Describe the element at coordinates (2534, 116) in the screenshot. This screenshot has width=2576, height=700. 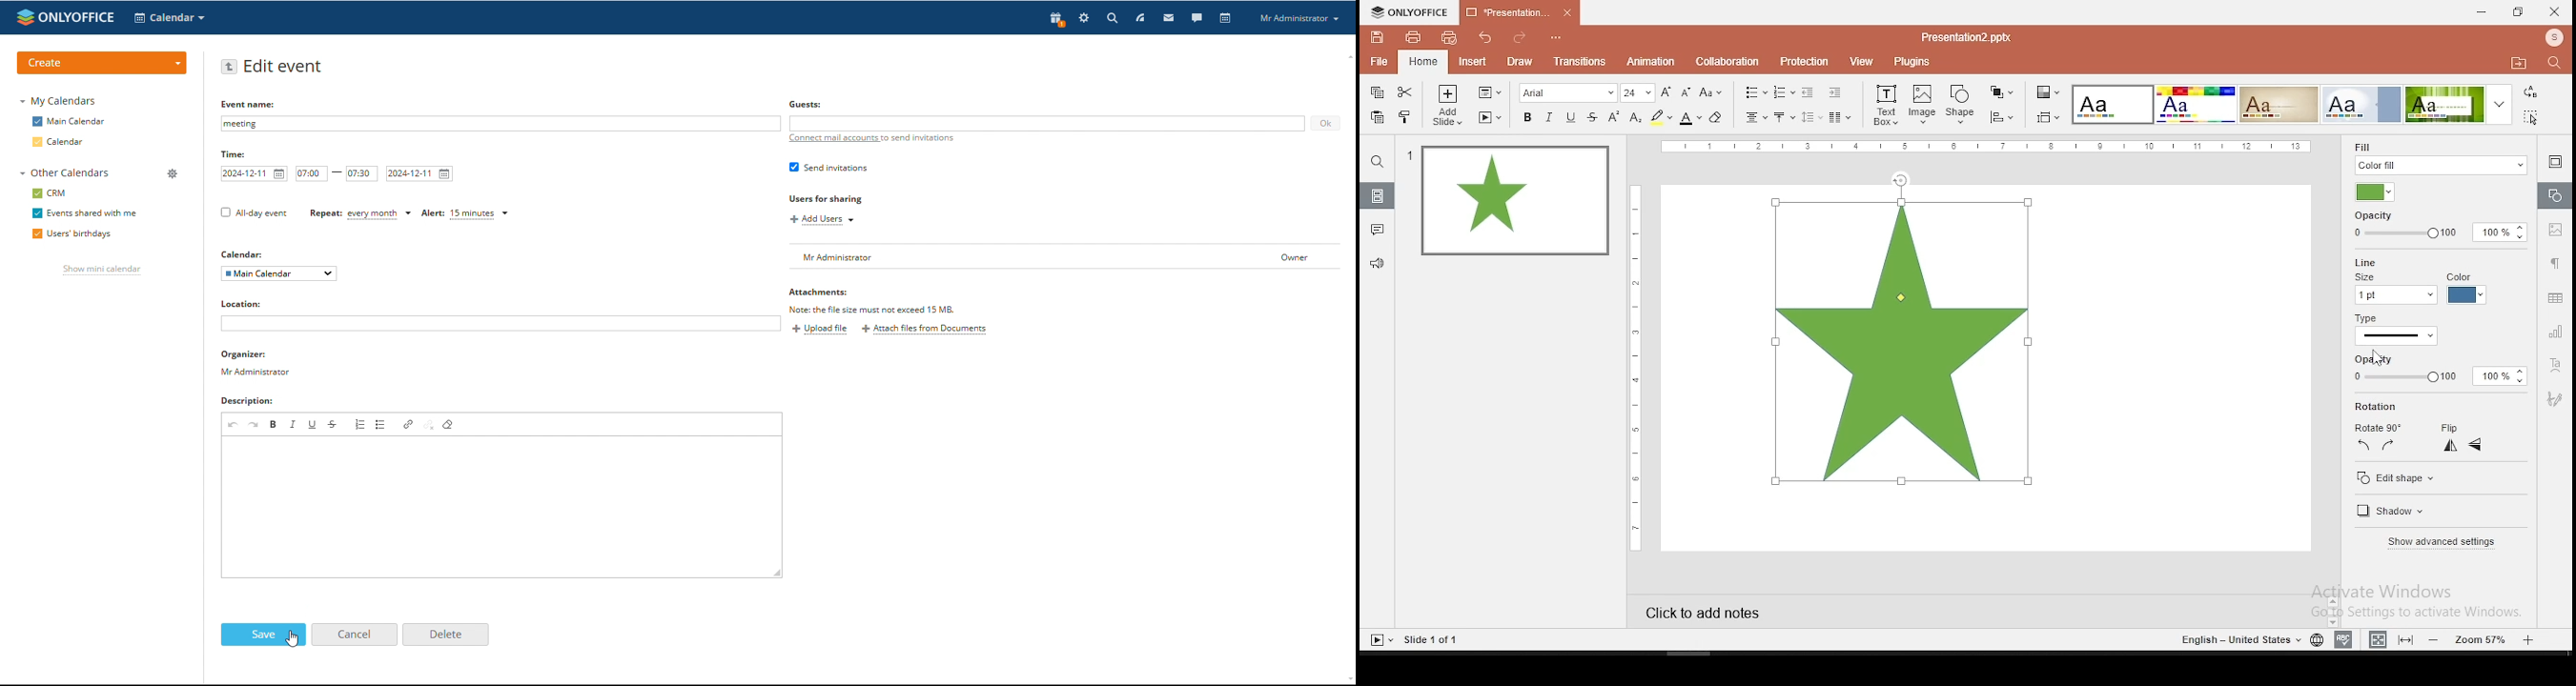
I see `select all` at that location.